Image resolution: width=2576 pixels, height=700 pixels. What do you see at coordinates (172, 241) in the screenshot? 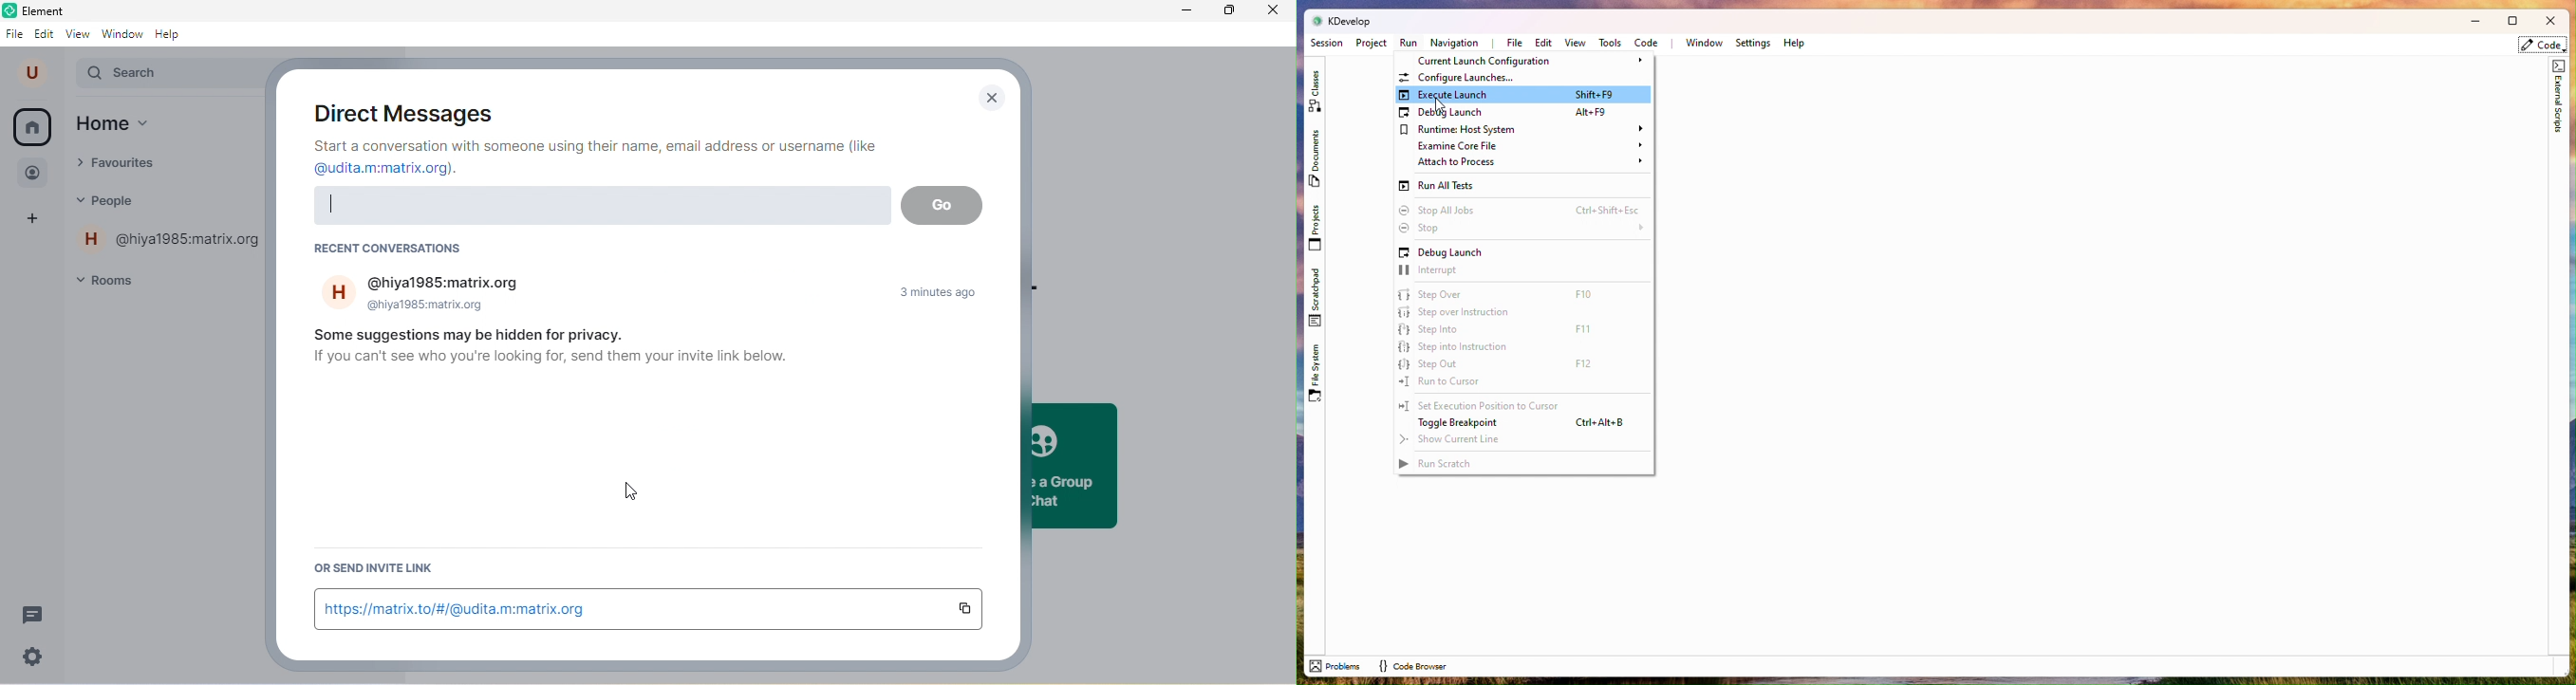
I see `@hiya1985:matrix.org` at bounding box center [172, 241].